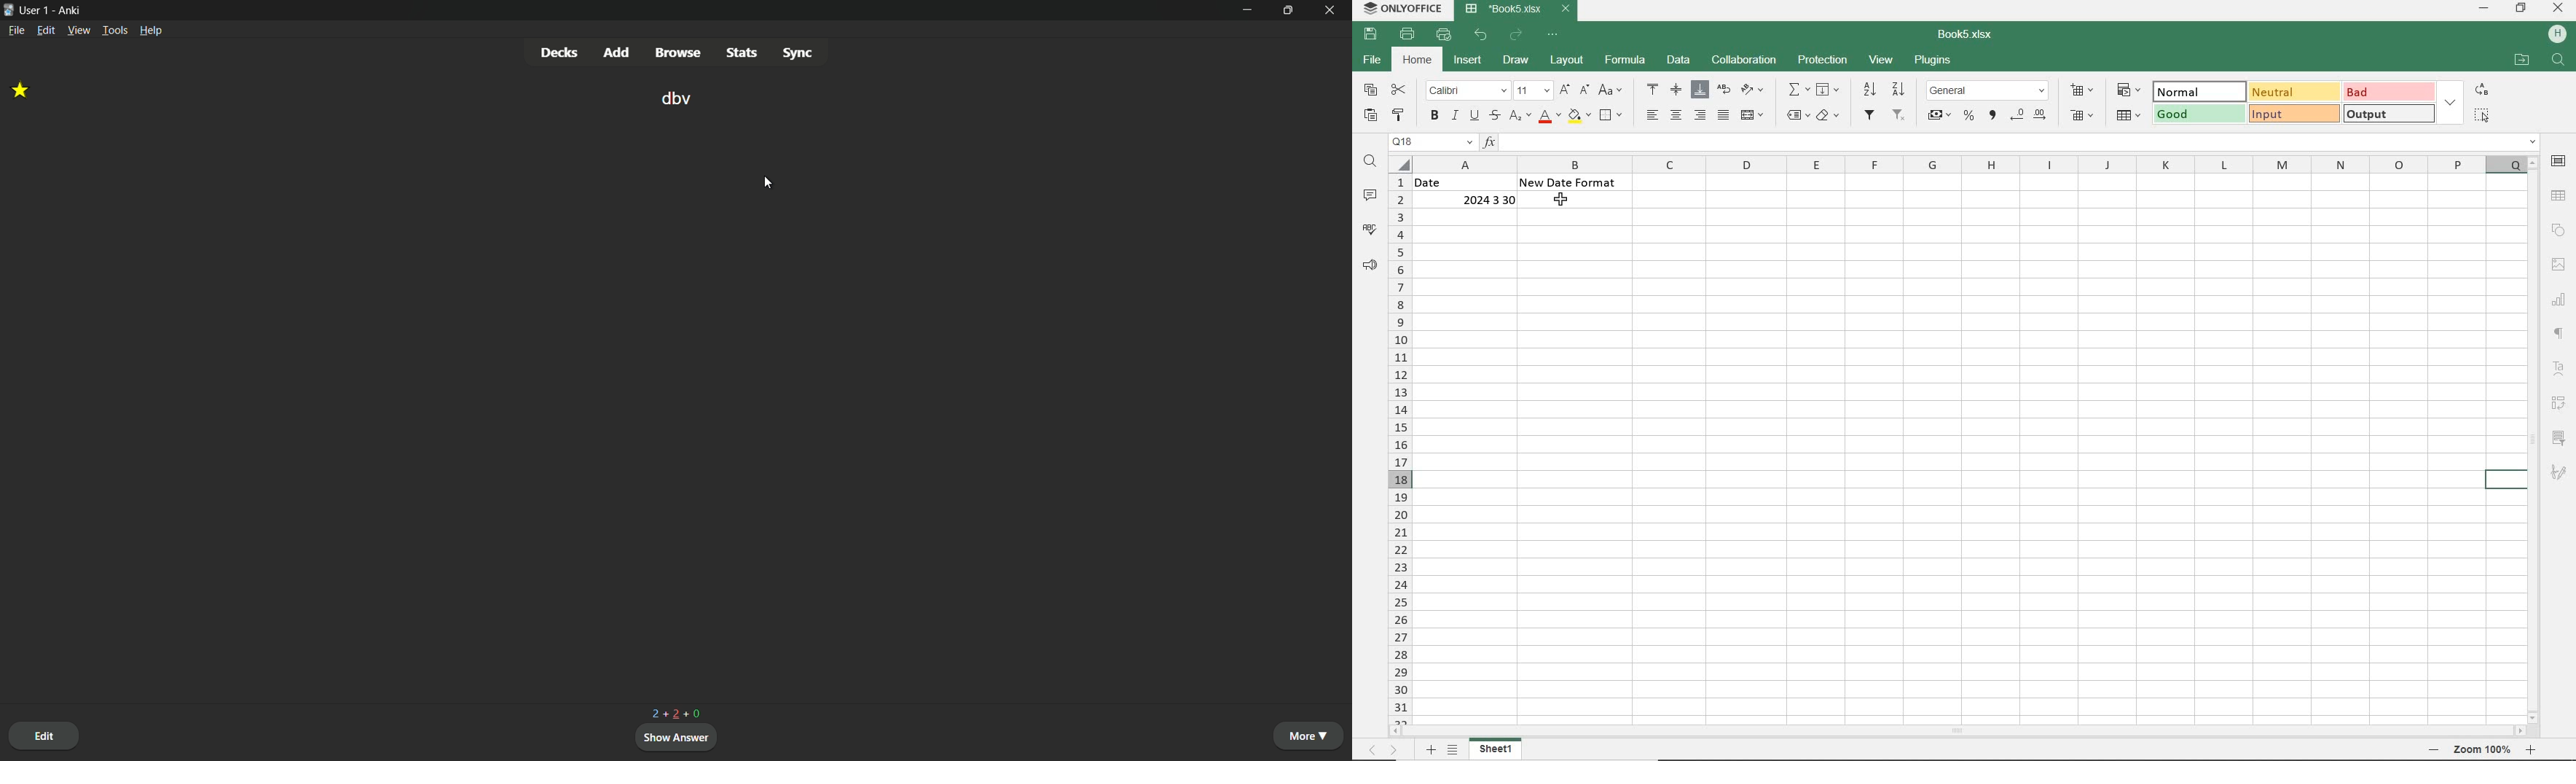  I want to click on sync, so click(798, 51).